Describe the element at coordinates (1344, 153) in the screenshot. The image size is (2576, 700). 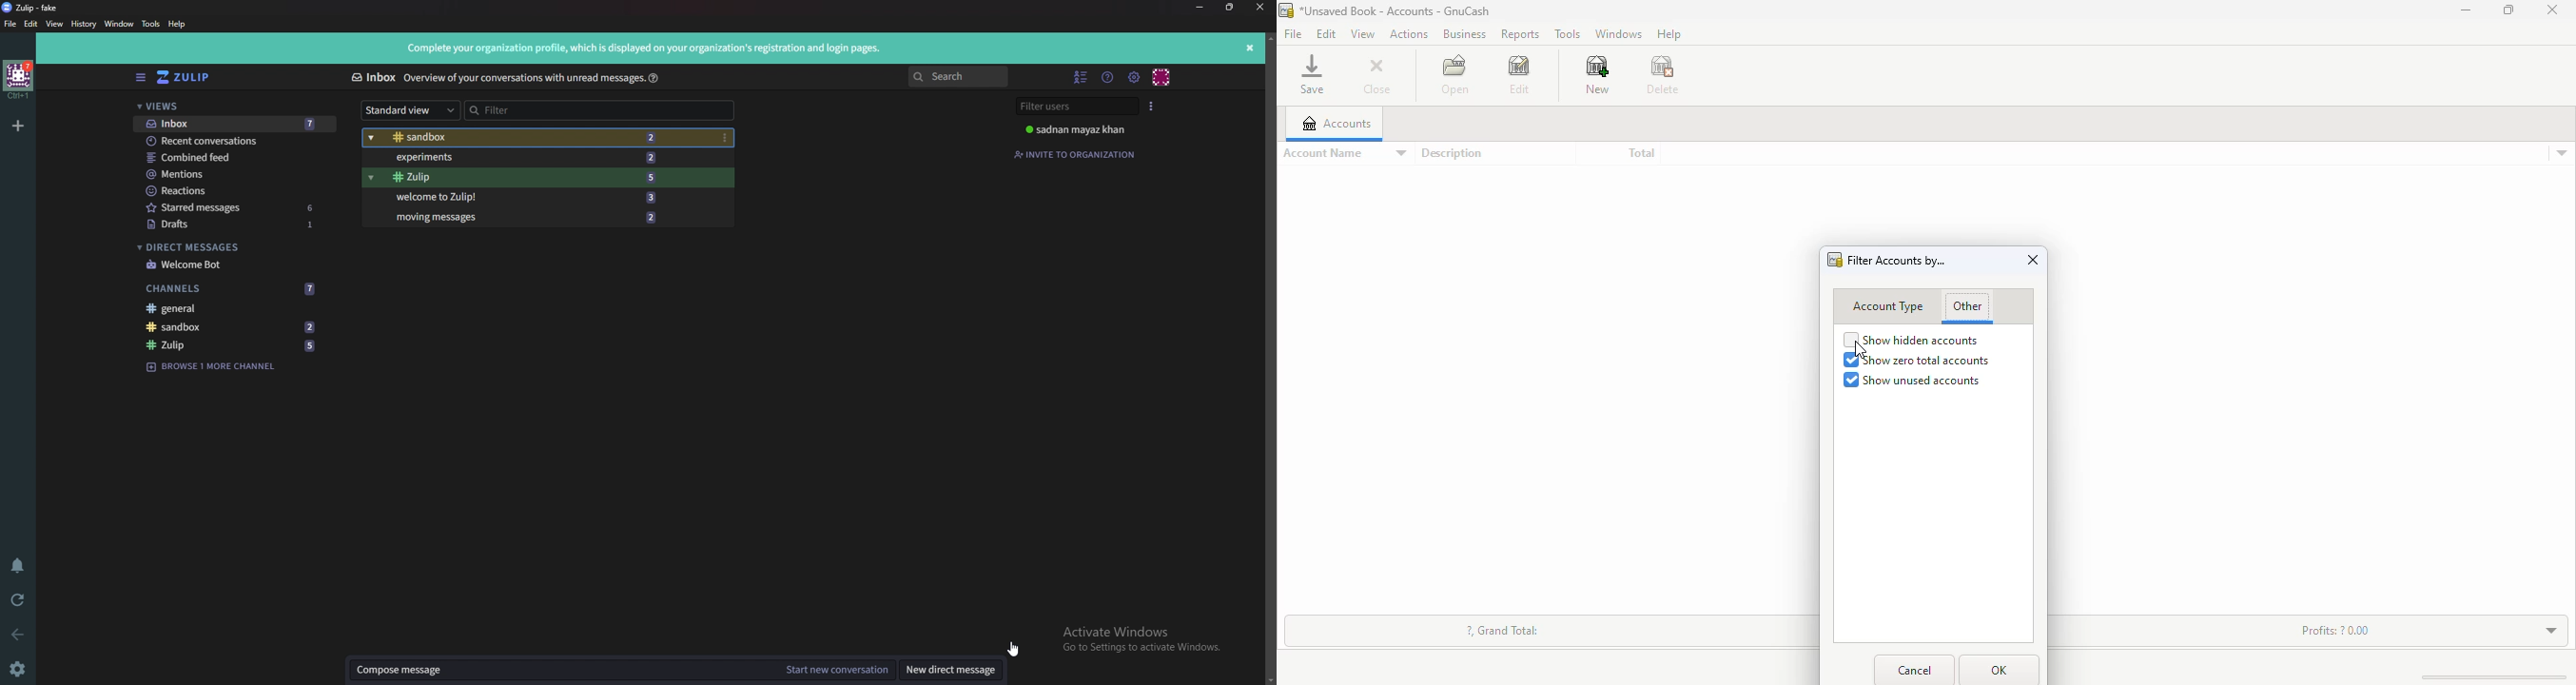
I see `account name` at that location.